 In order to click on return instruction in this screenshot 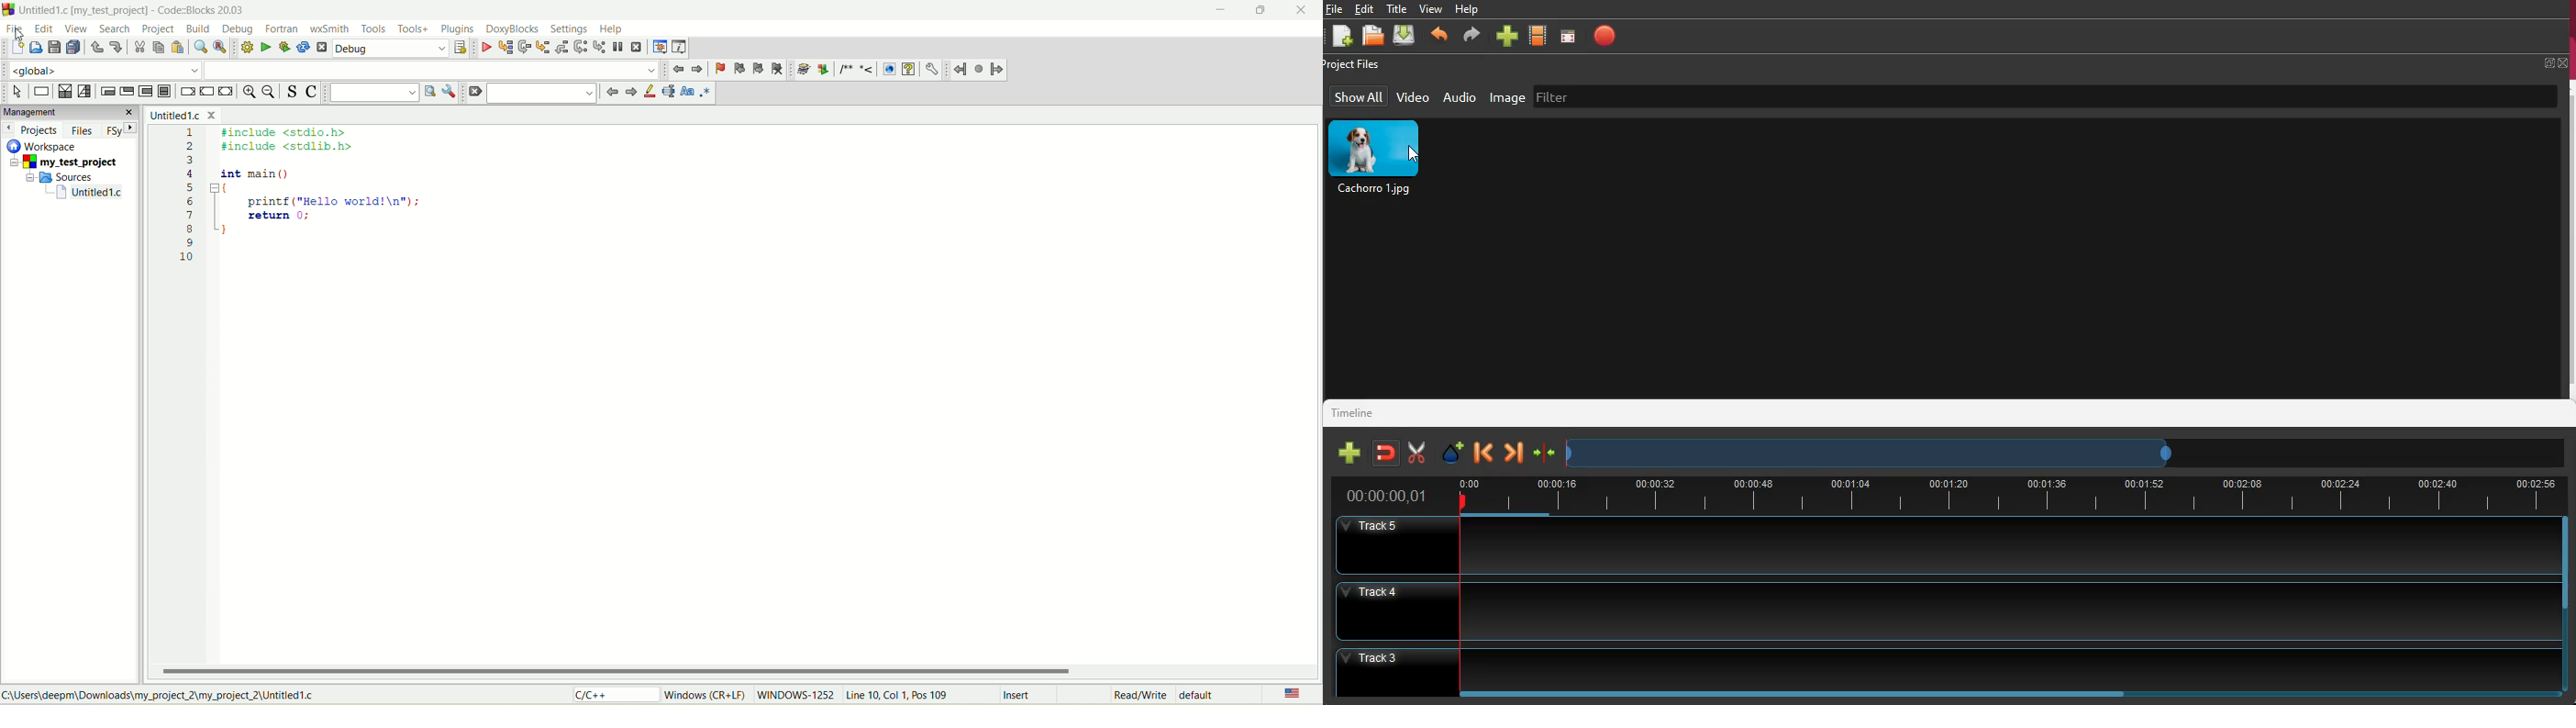, I will do `click(227, 92)`.